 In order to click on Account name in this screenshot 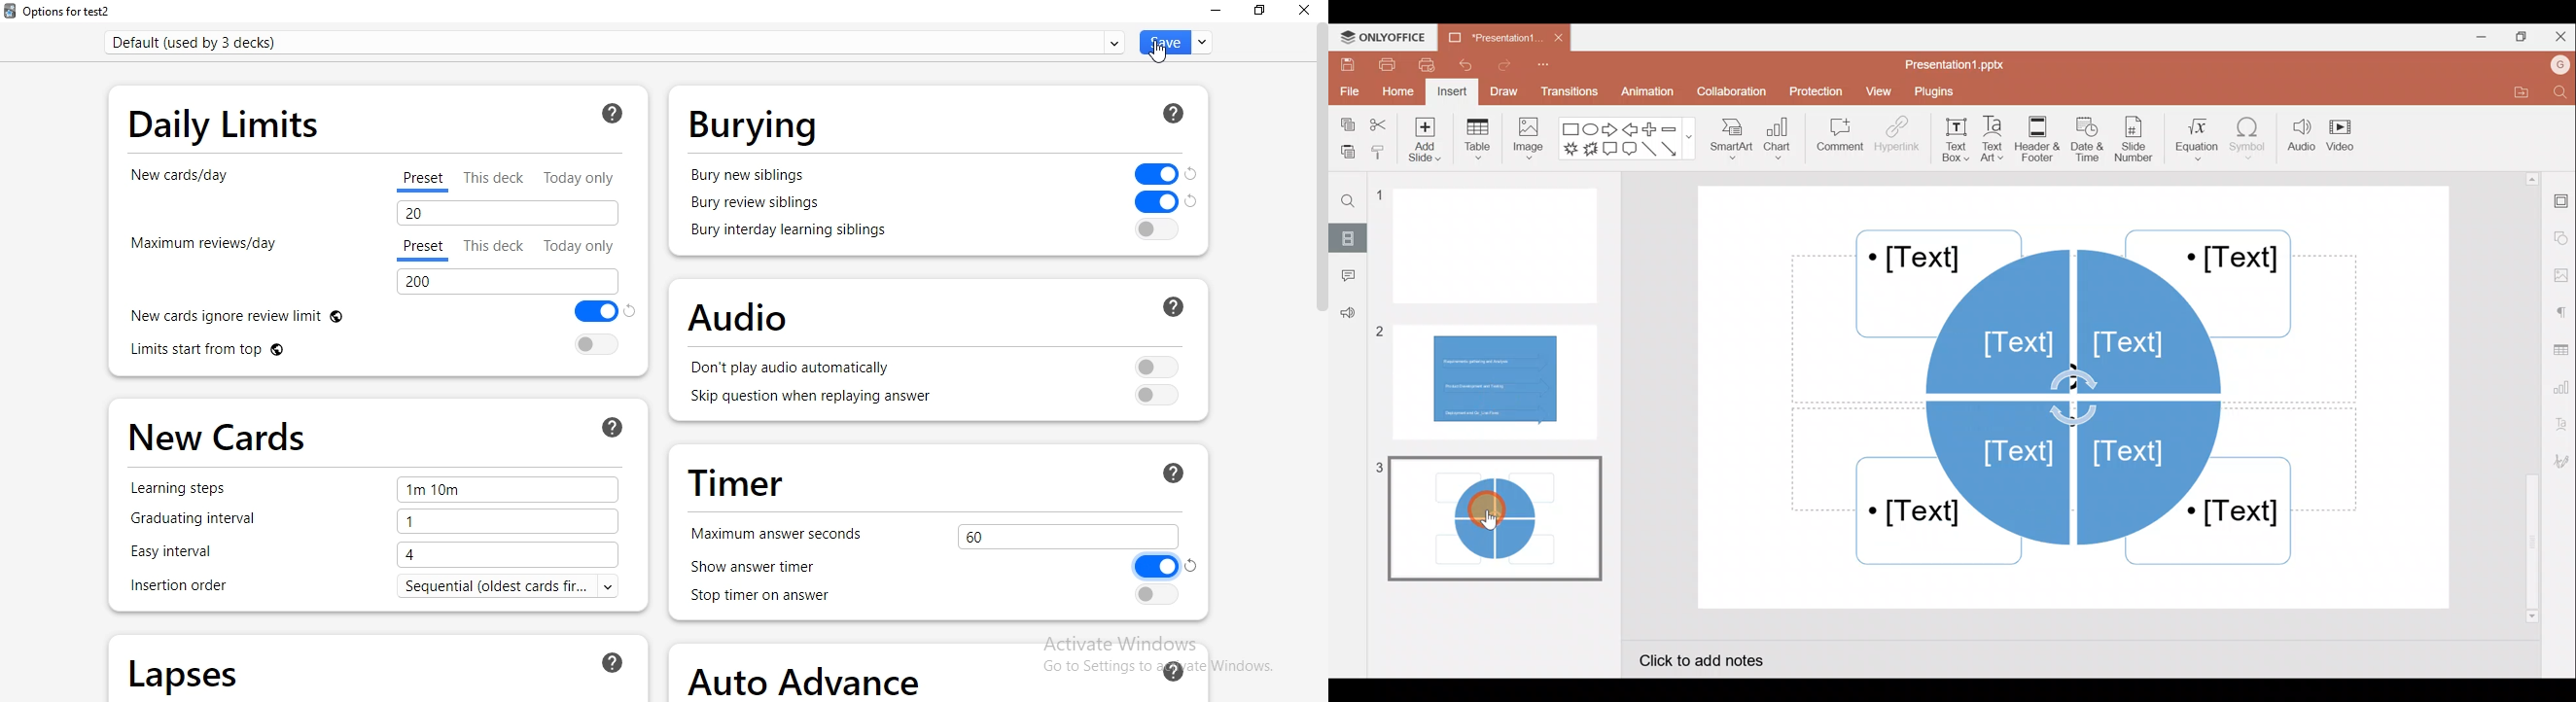, I will do `click(2556, 67)`.